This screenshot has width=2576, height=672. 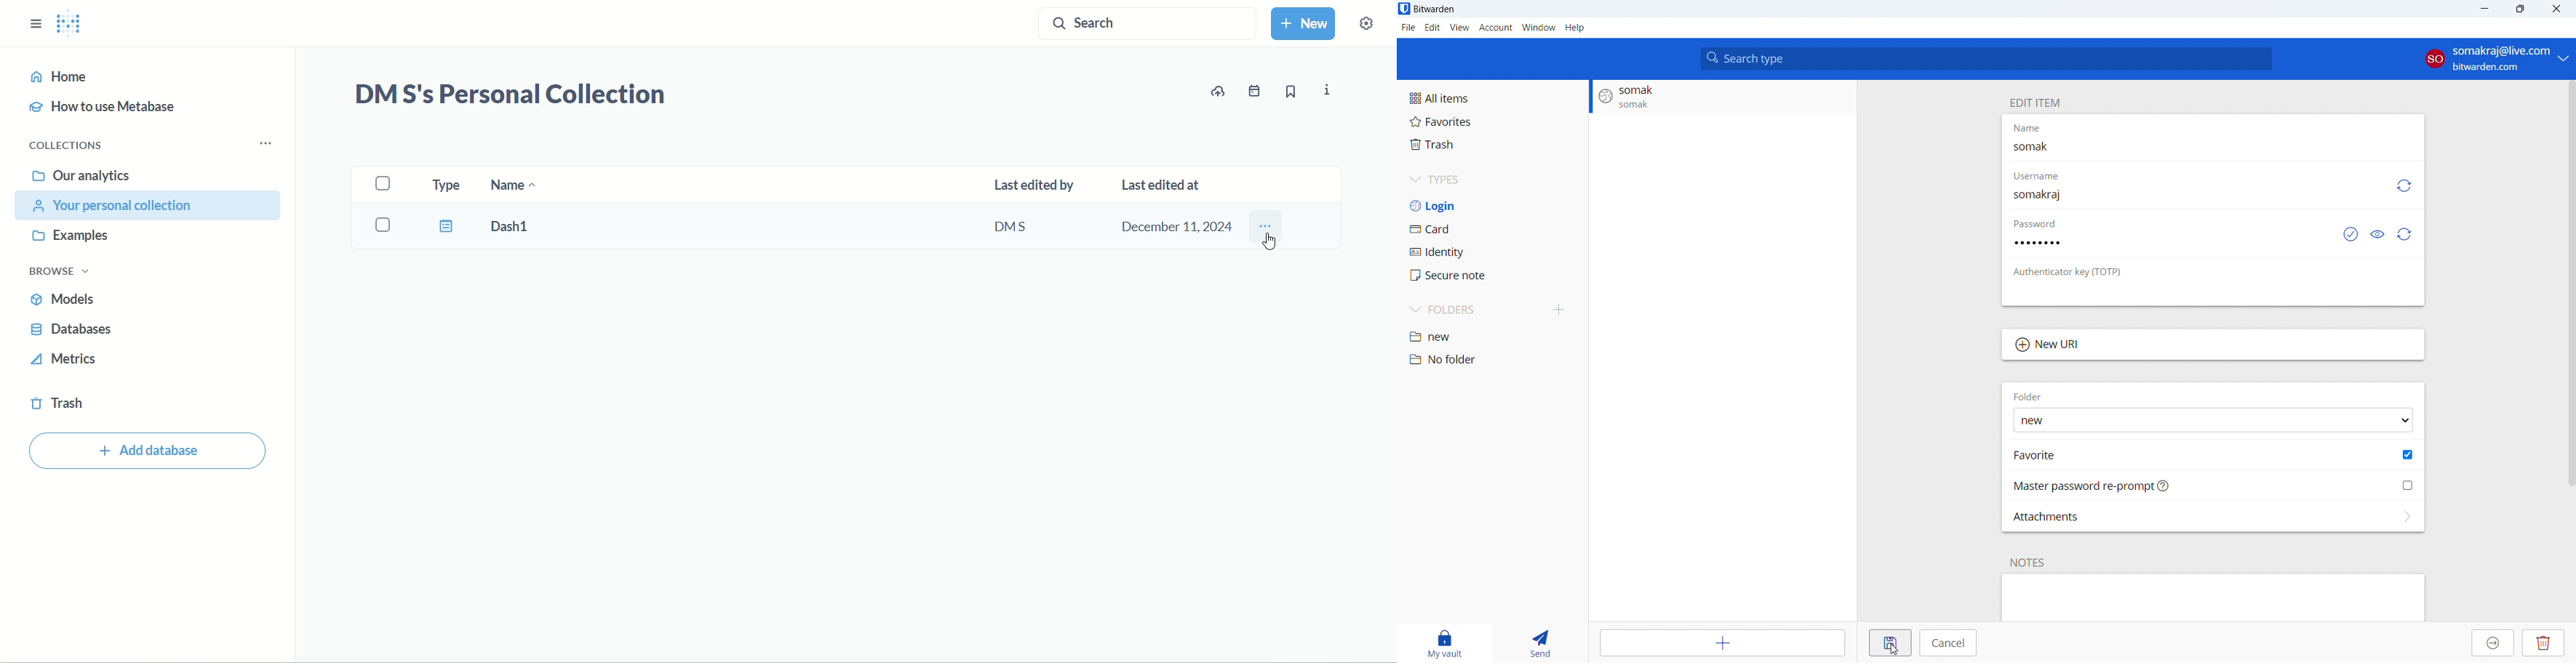 What do you see at coordinates (36, 20) in the screenshot?
I see `SHOW SIDEBAR ` at bounding box center [36, 20].